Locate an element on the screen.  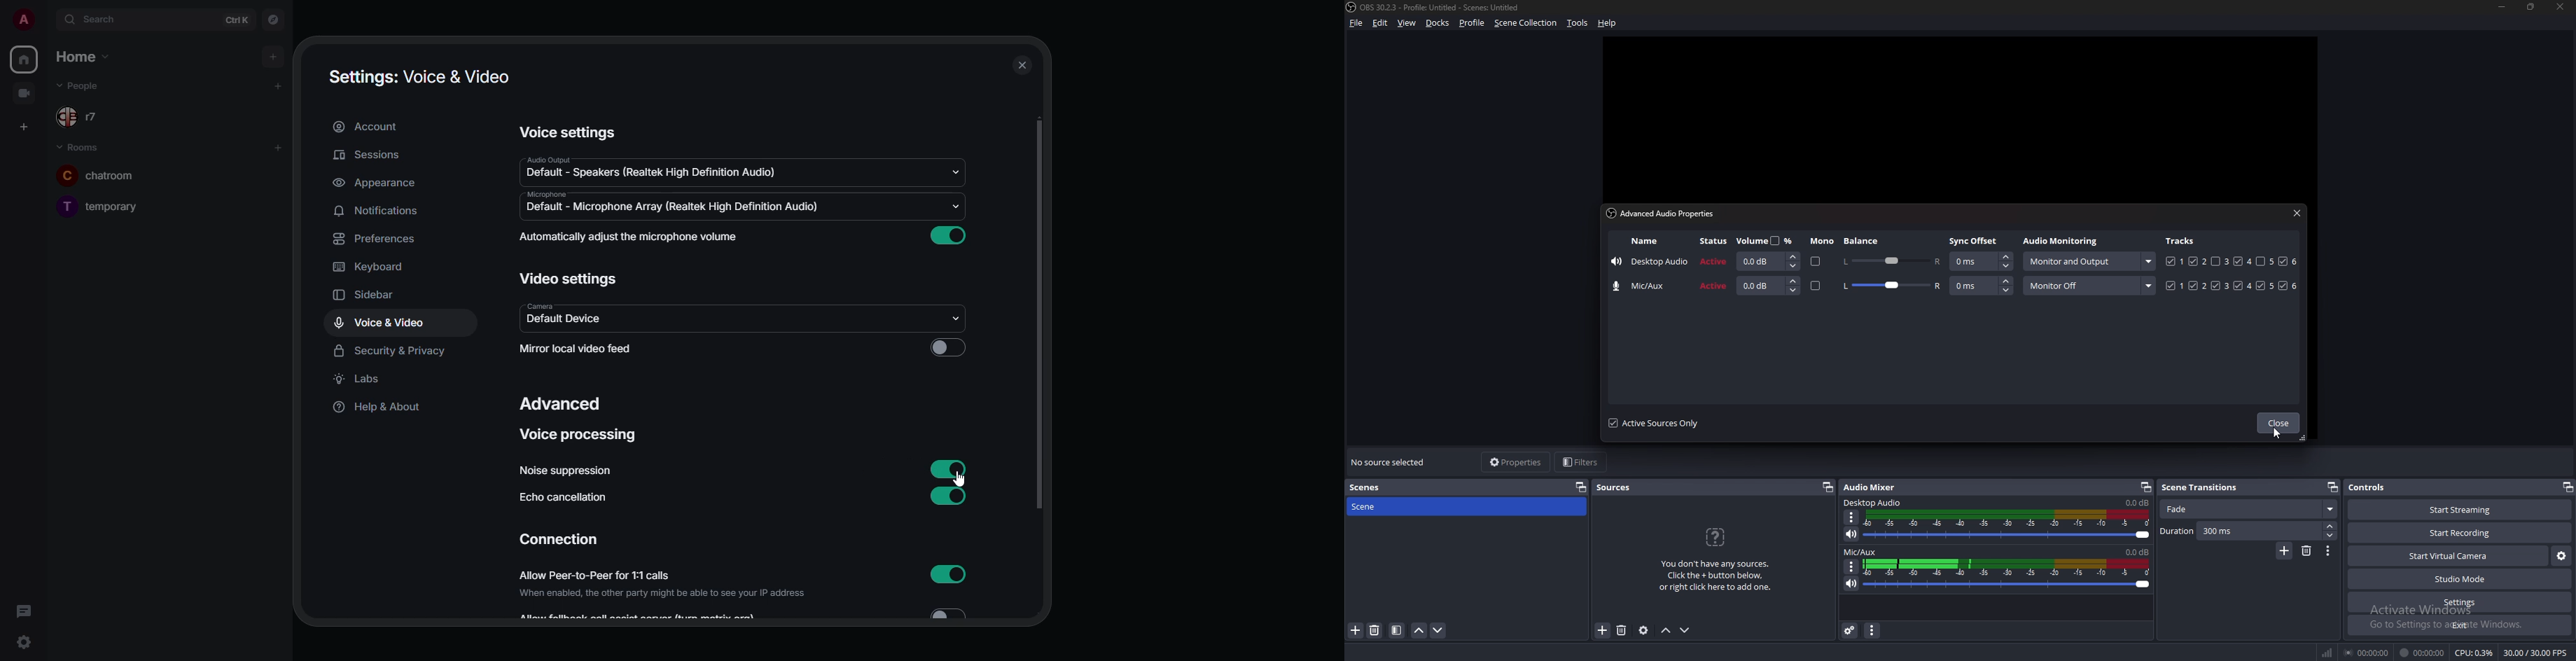
close is located at coordinates (2297, 212).